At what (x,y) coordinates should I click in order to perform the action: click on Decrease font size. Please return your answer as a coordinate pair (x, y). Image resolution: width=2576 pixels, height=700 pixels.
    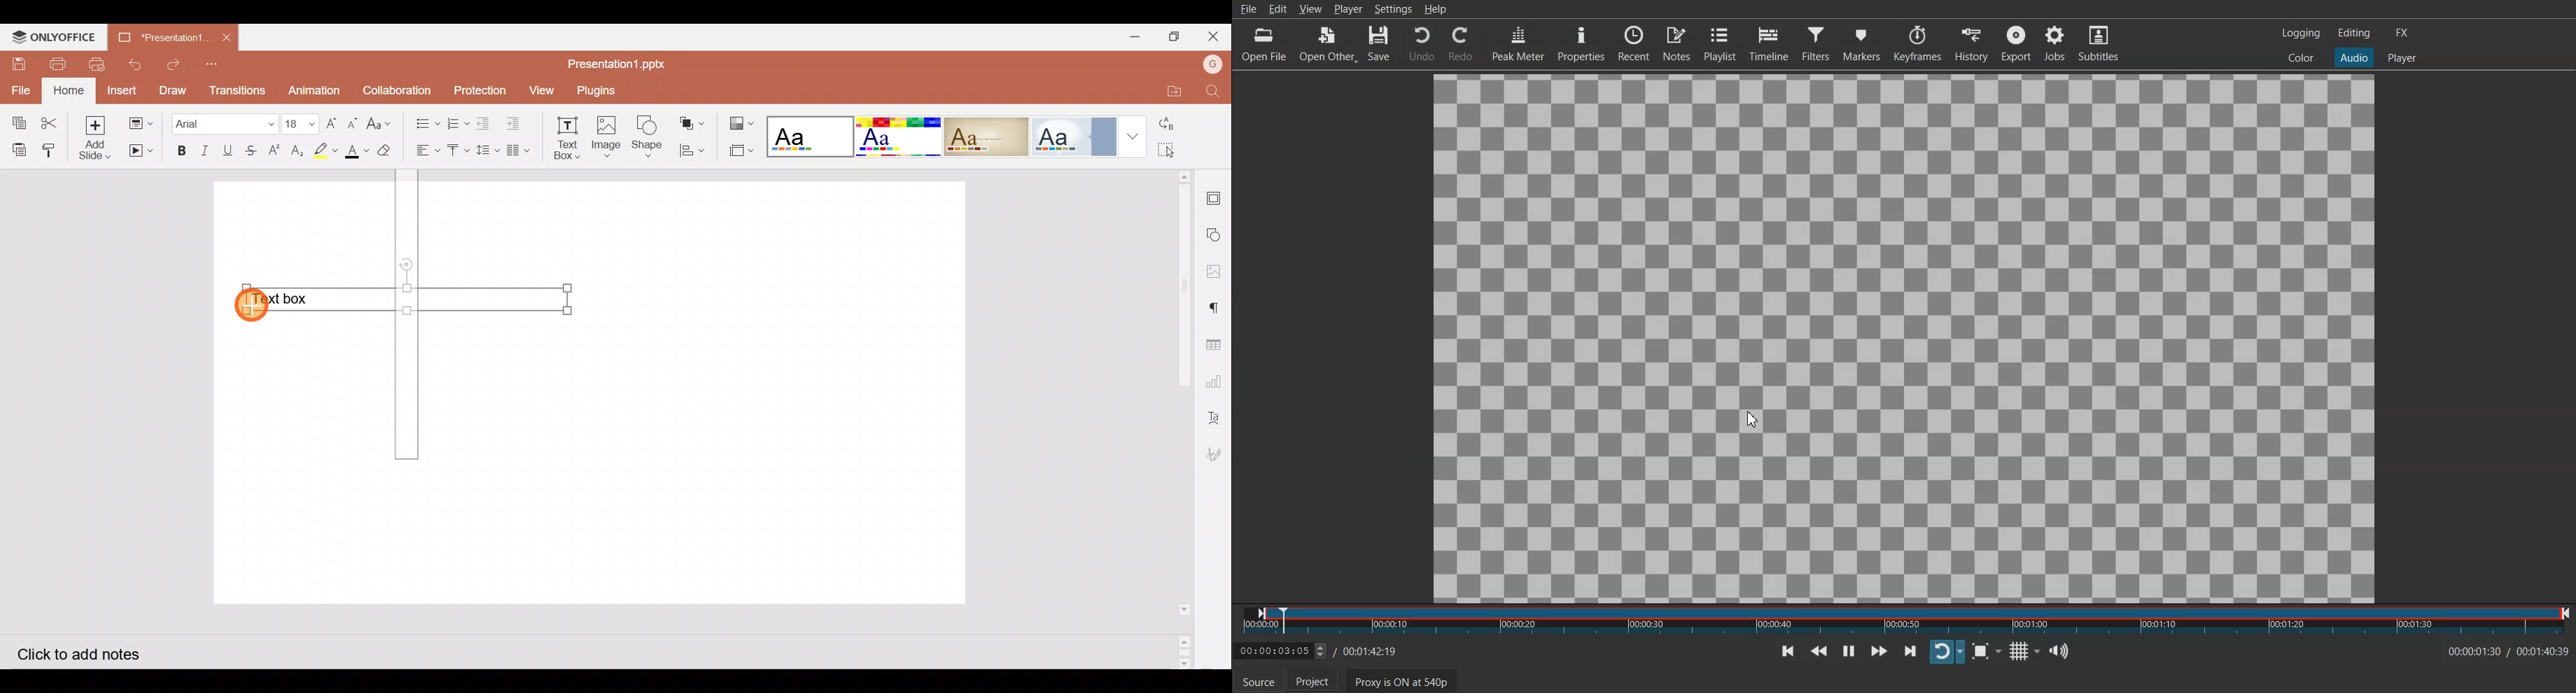
    Looking at the image, I should click on (352, 122).